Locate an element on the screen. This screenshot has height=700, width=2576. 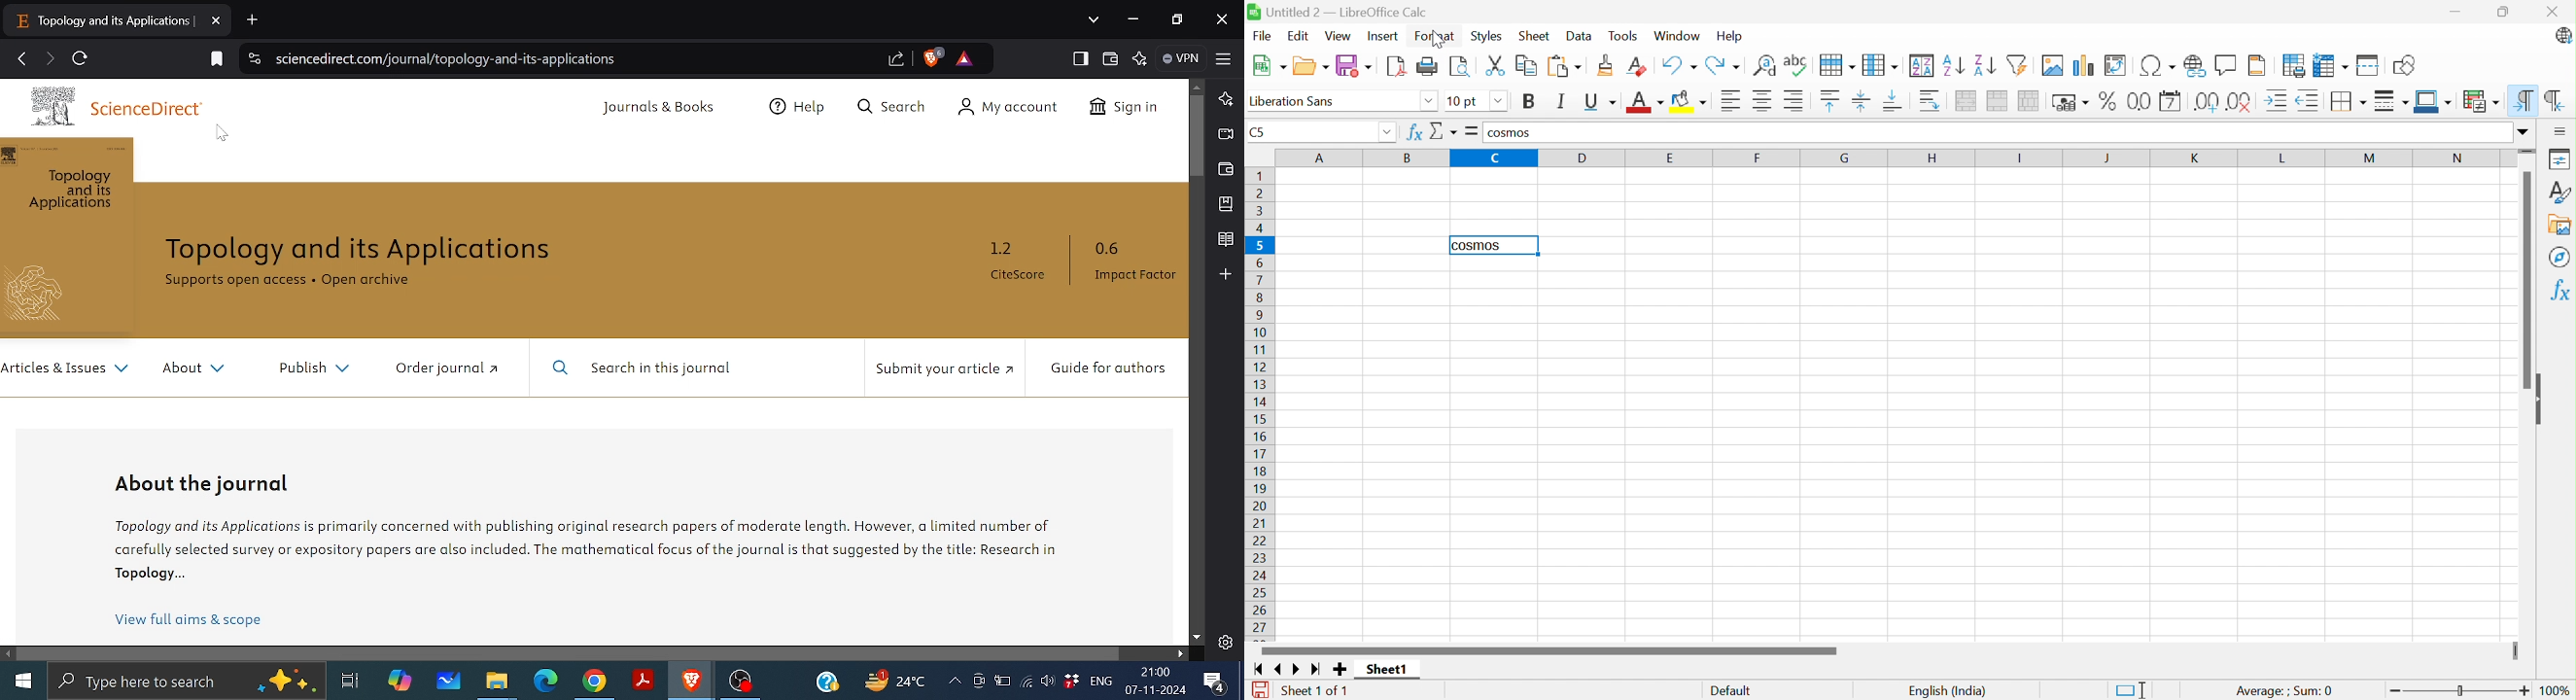
language is located at coordinates (1101, 682).